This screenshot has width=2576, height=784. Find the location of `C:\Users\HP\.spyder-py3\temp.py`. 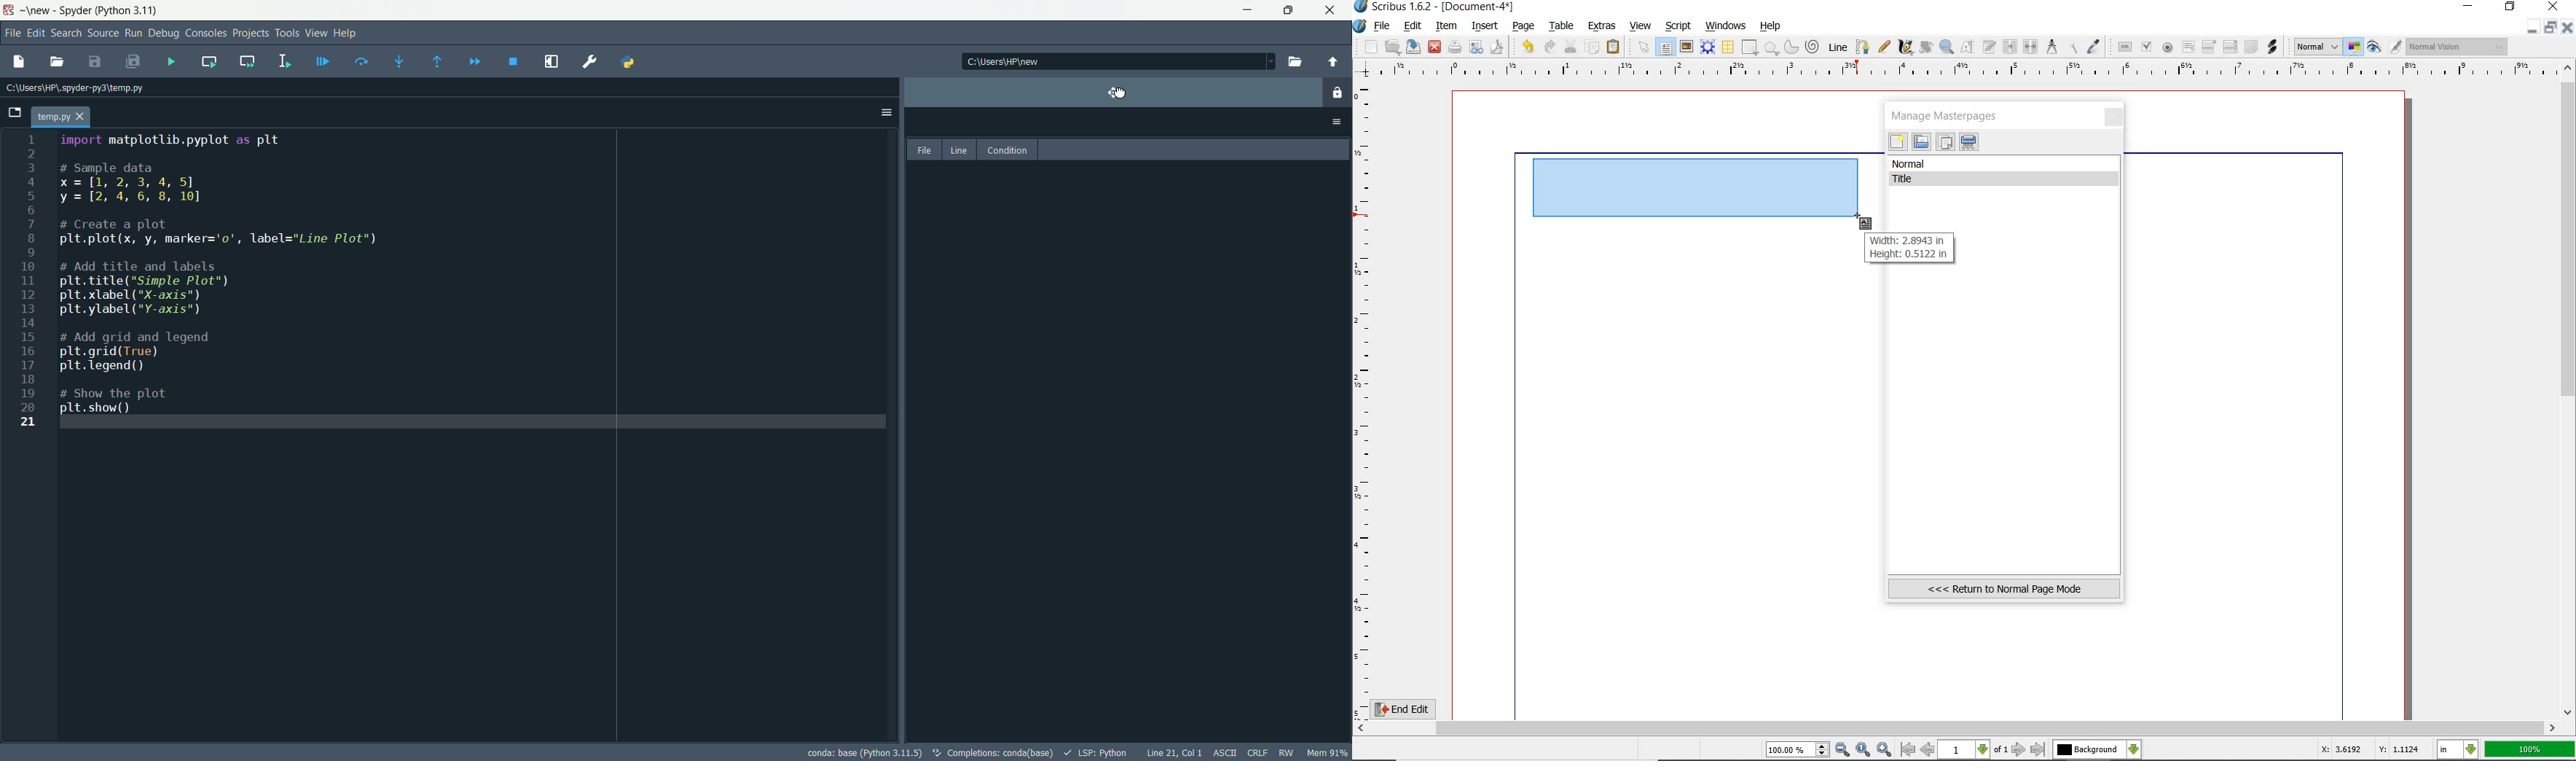

C:\Users\HP\.spyder-py3\temp.py is located at coordinates (88, 87).